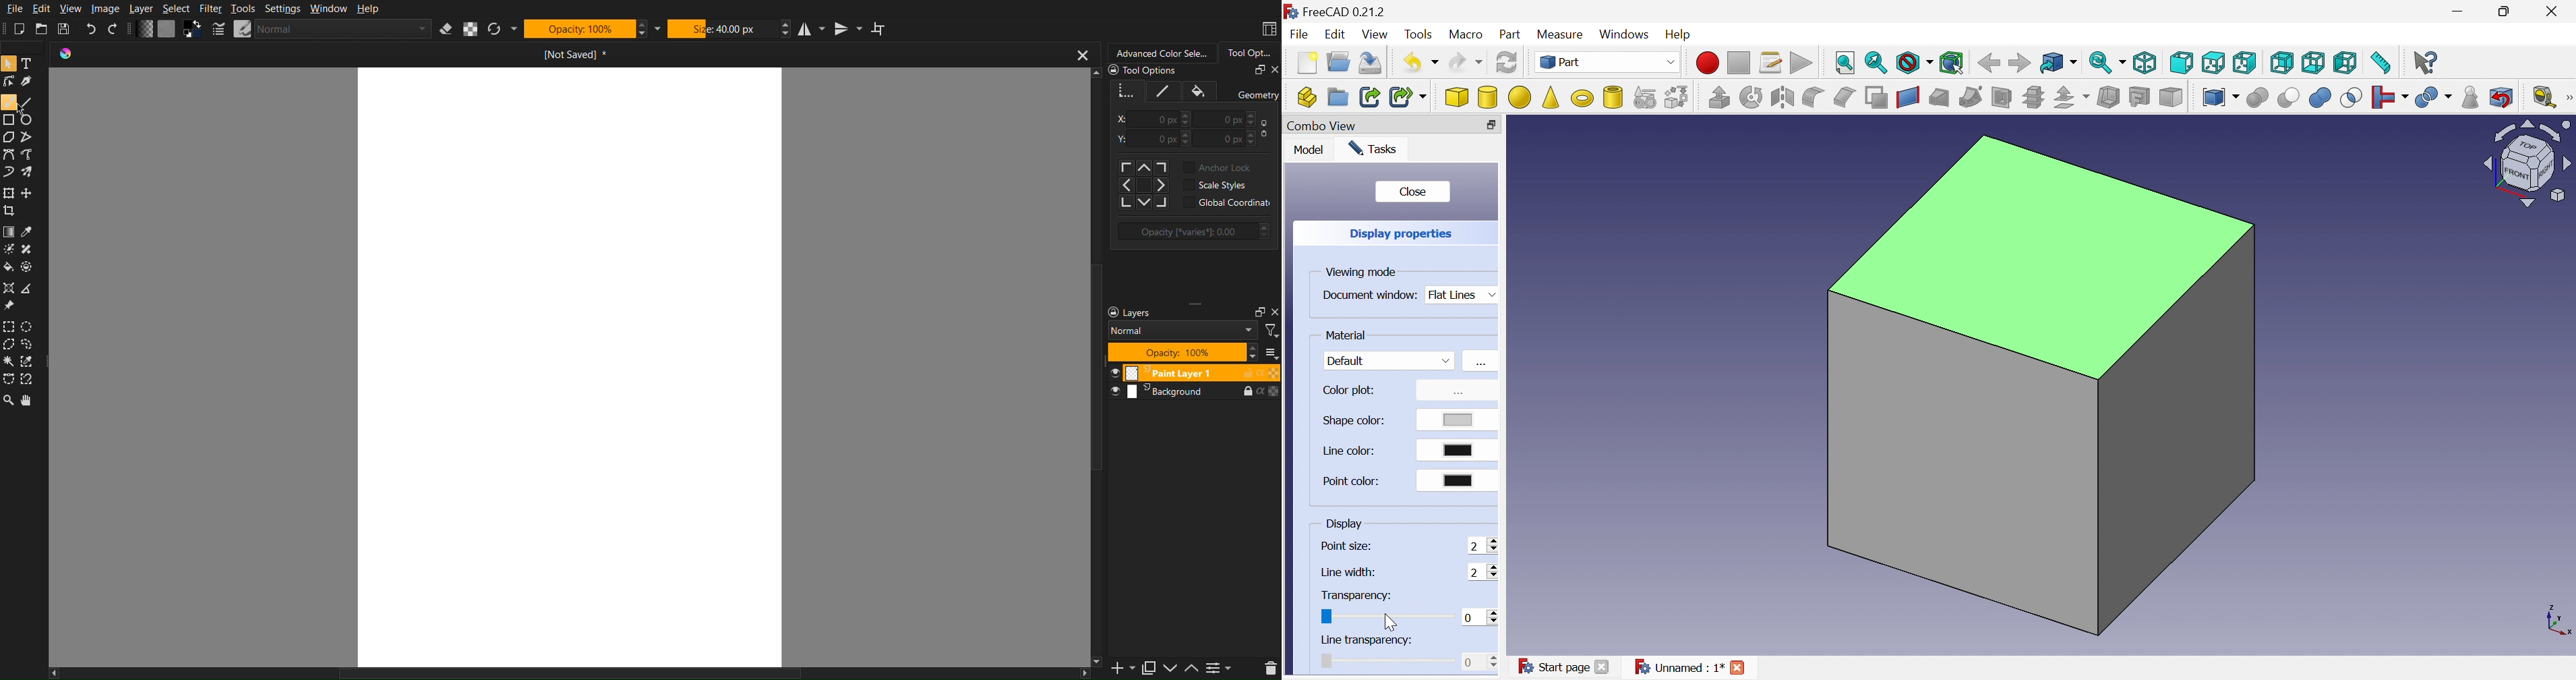 This screenshot has height=700, width=2576. Describe the element at coordinates (1563, 36) in the screenshot. I see `Measure` at that location.